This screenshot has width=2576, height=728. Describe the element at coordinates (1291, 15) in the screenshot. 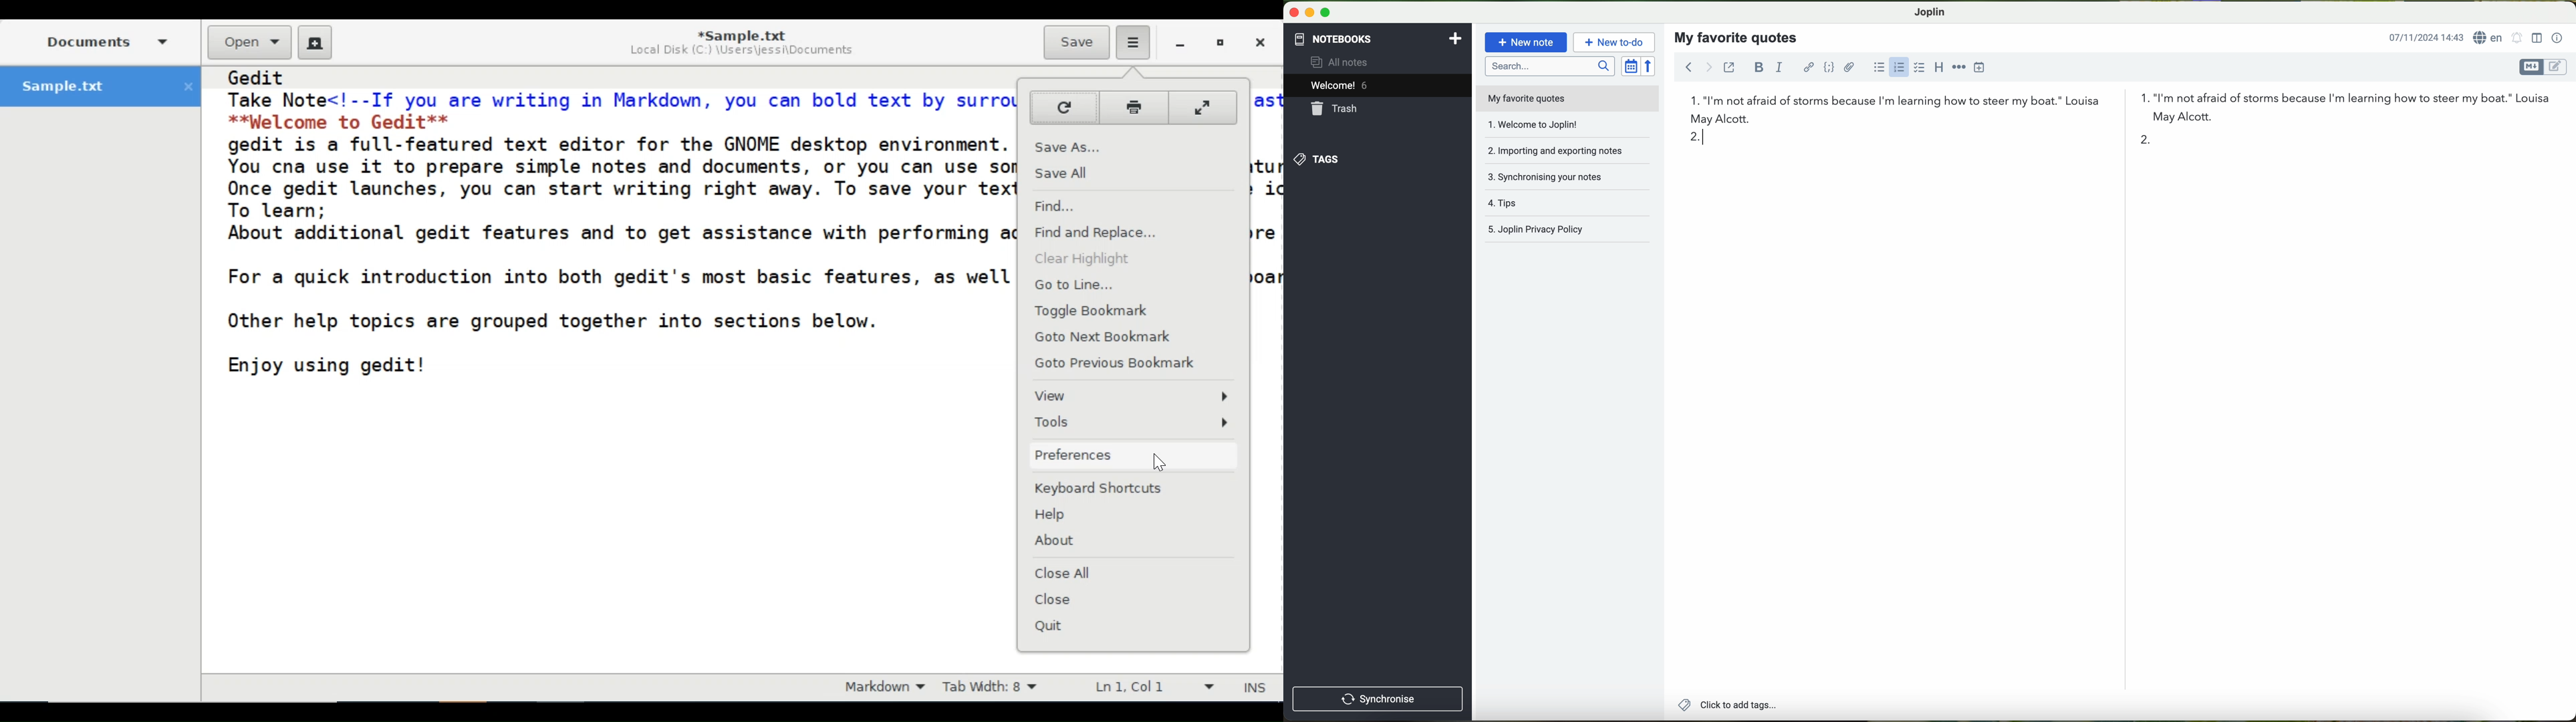

I see `close` at that location.